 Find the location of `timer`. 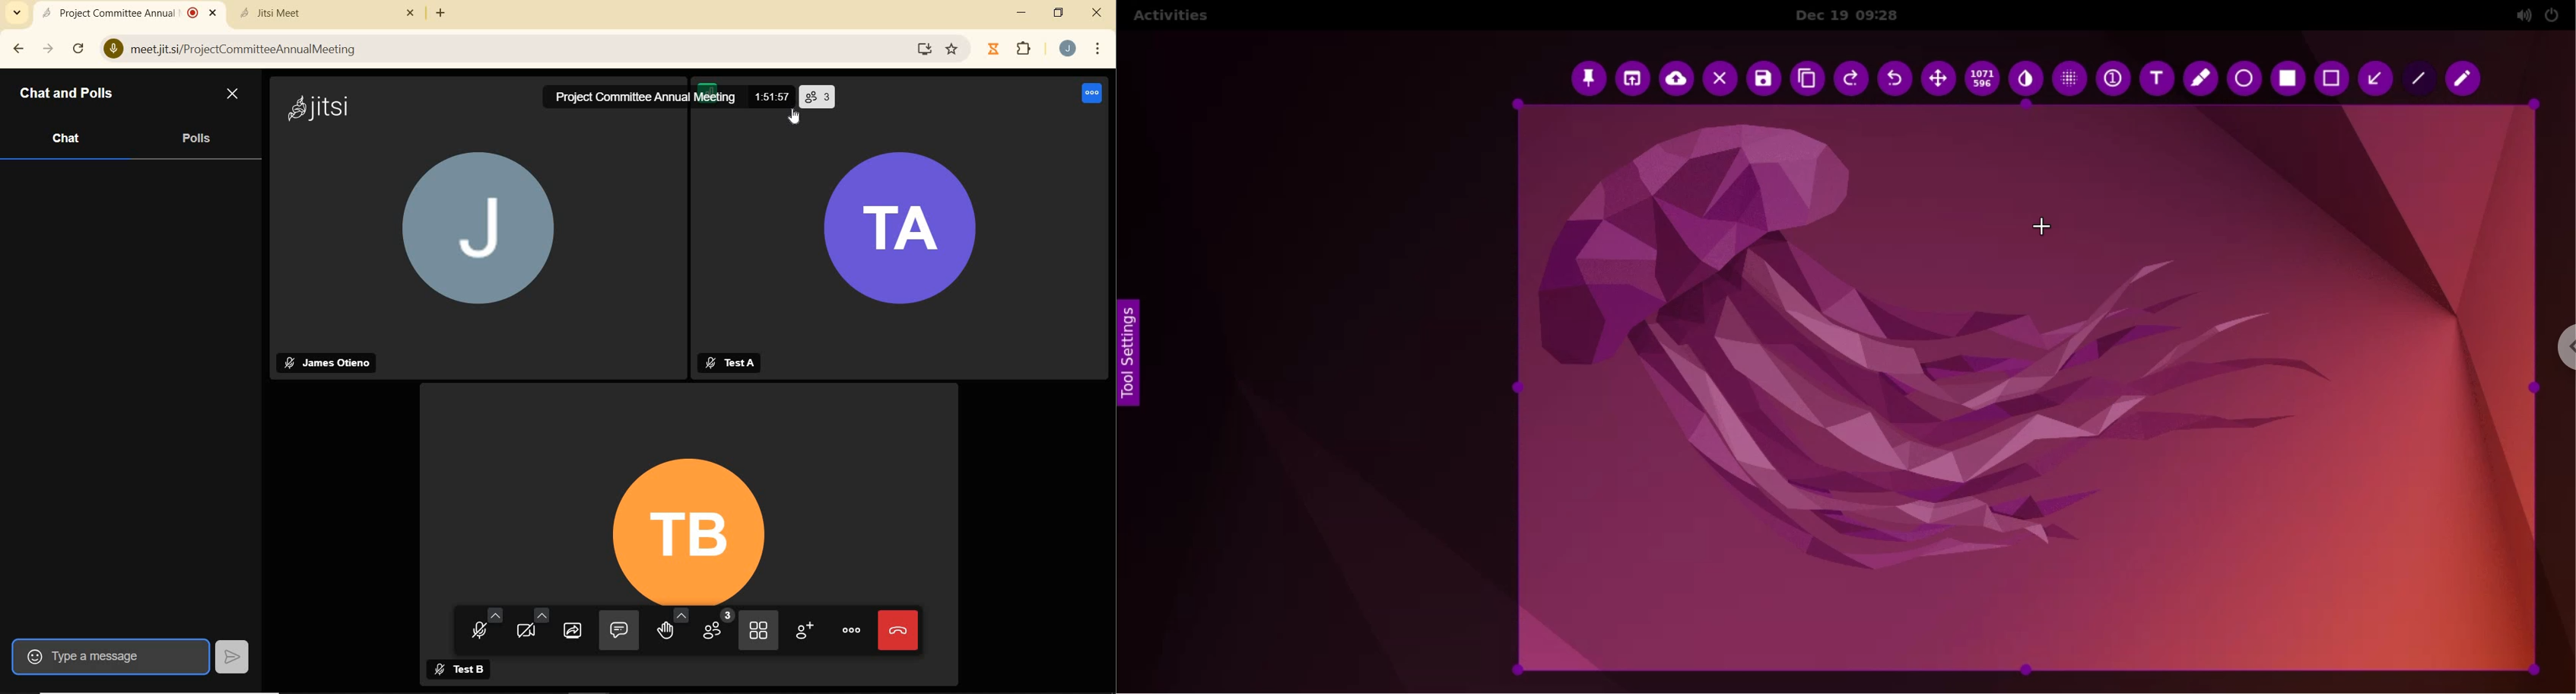

timer is located at coordinates (771, 92).